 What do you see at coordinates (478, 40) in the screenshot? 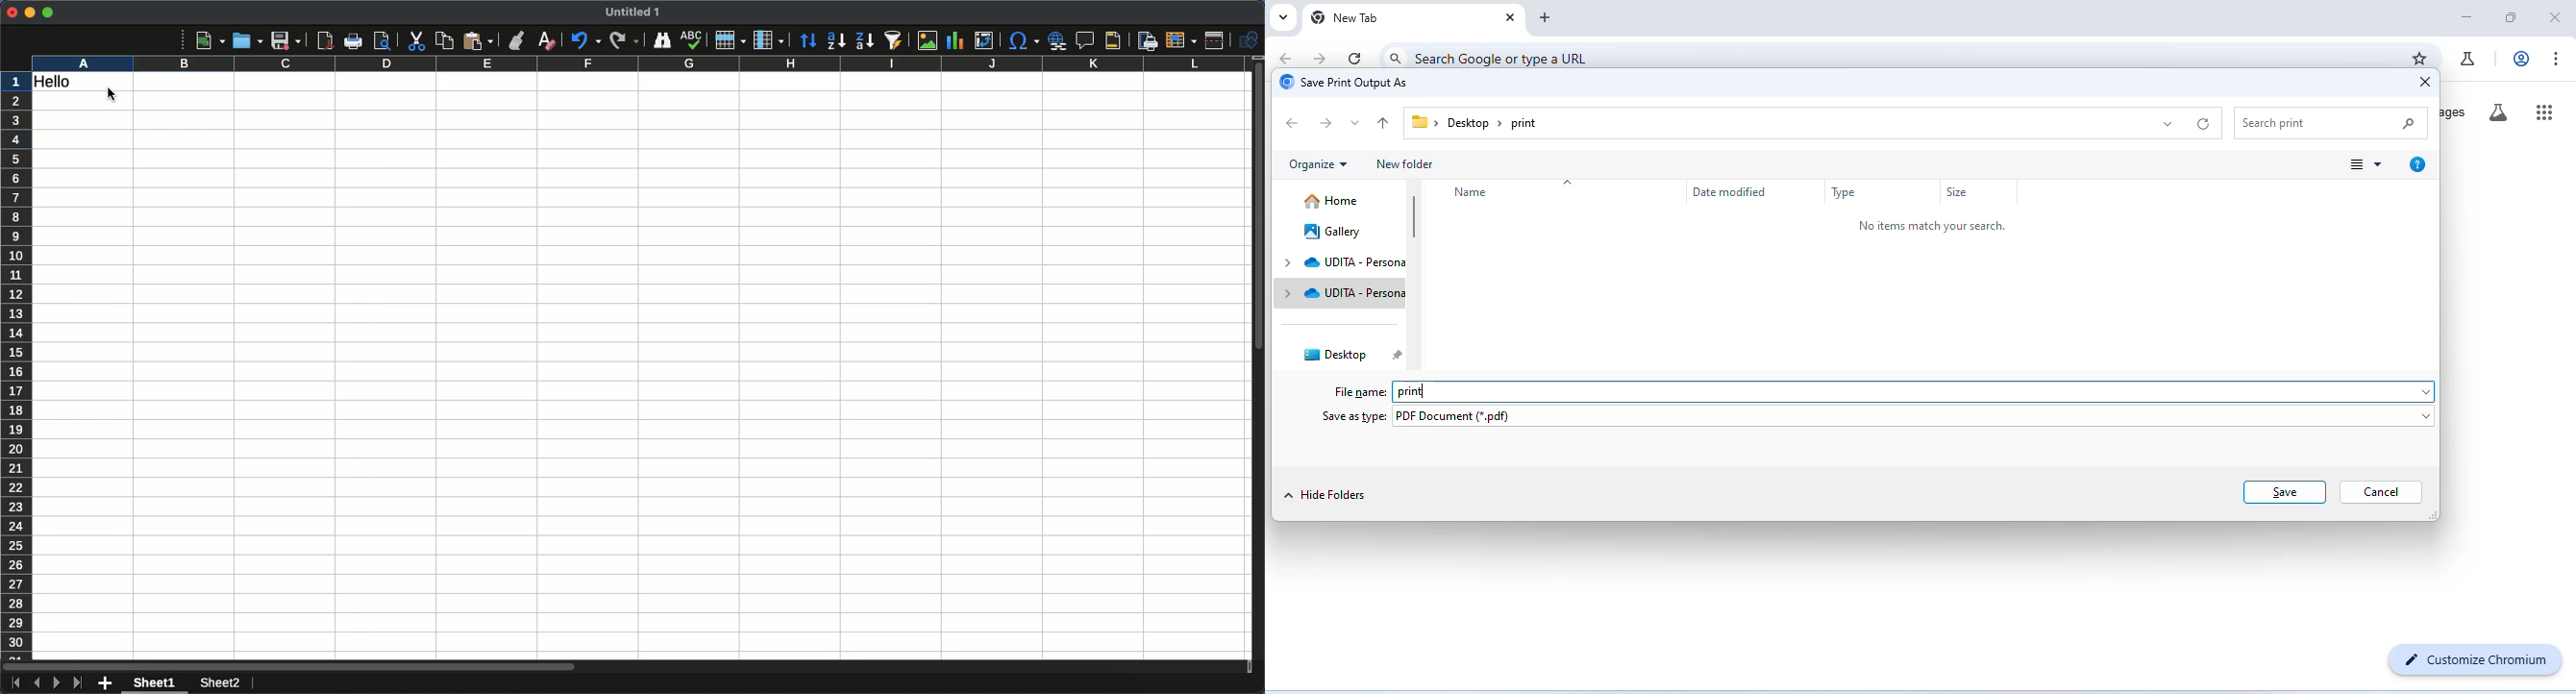
I see `Paste` at bounding box center [478, 40].